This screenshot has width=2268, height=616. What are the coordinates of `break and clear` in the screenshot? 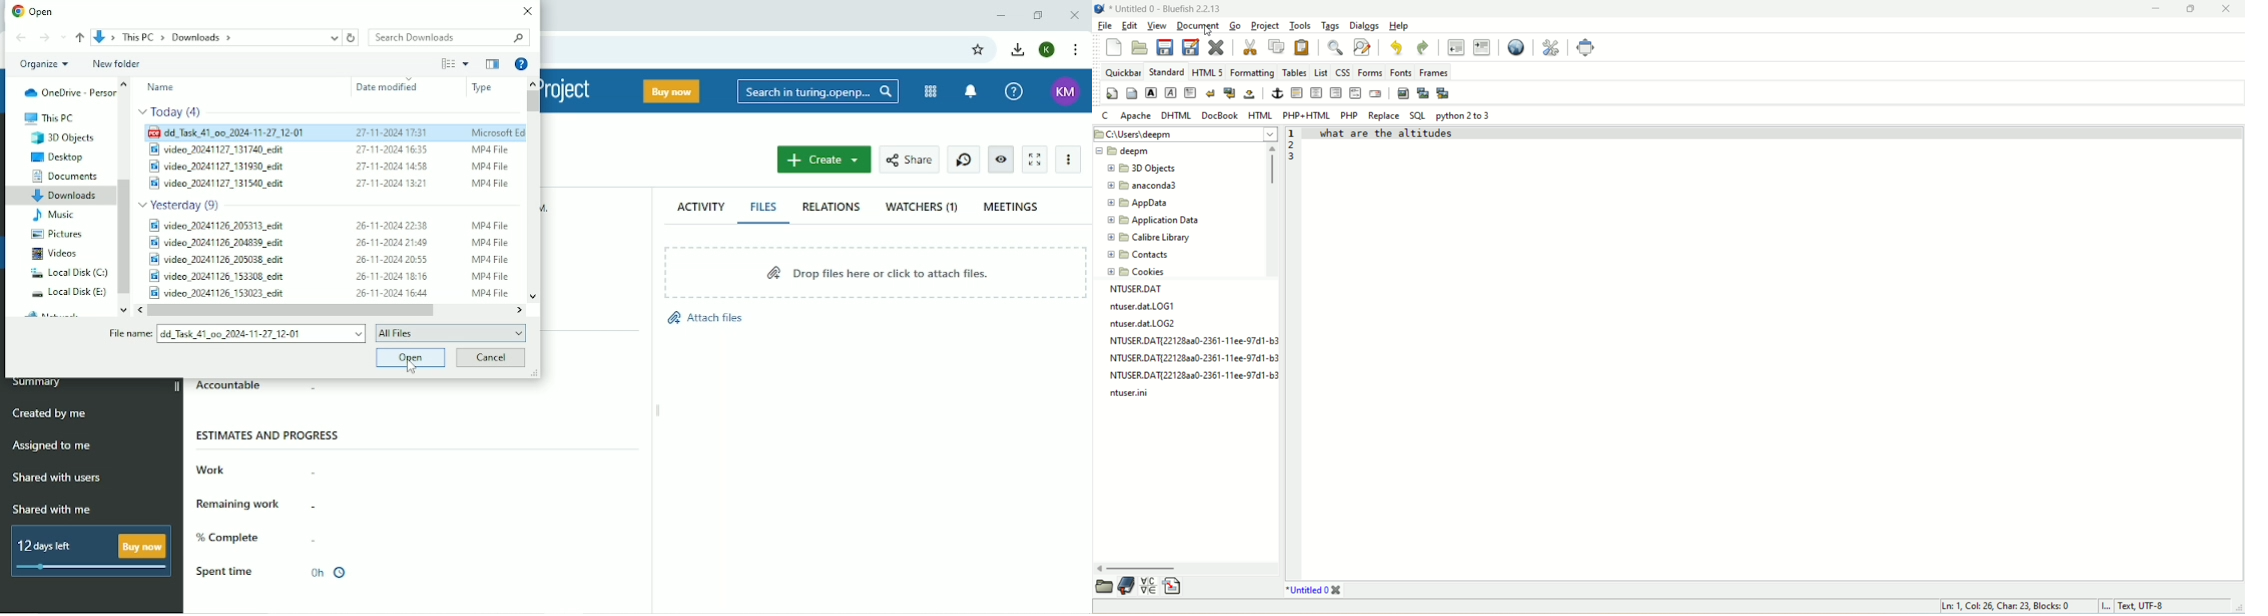 It's located at (1230, 93).